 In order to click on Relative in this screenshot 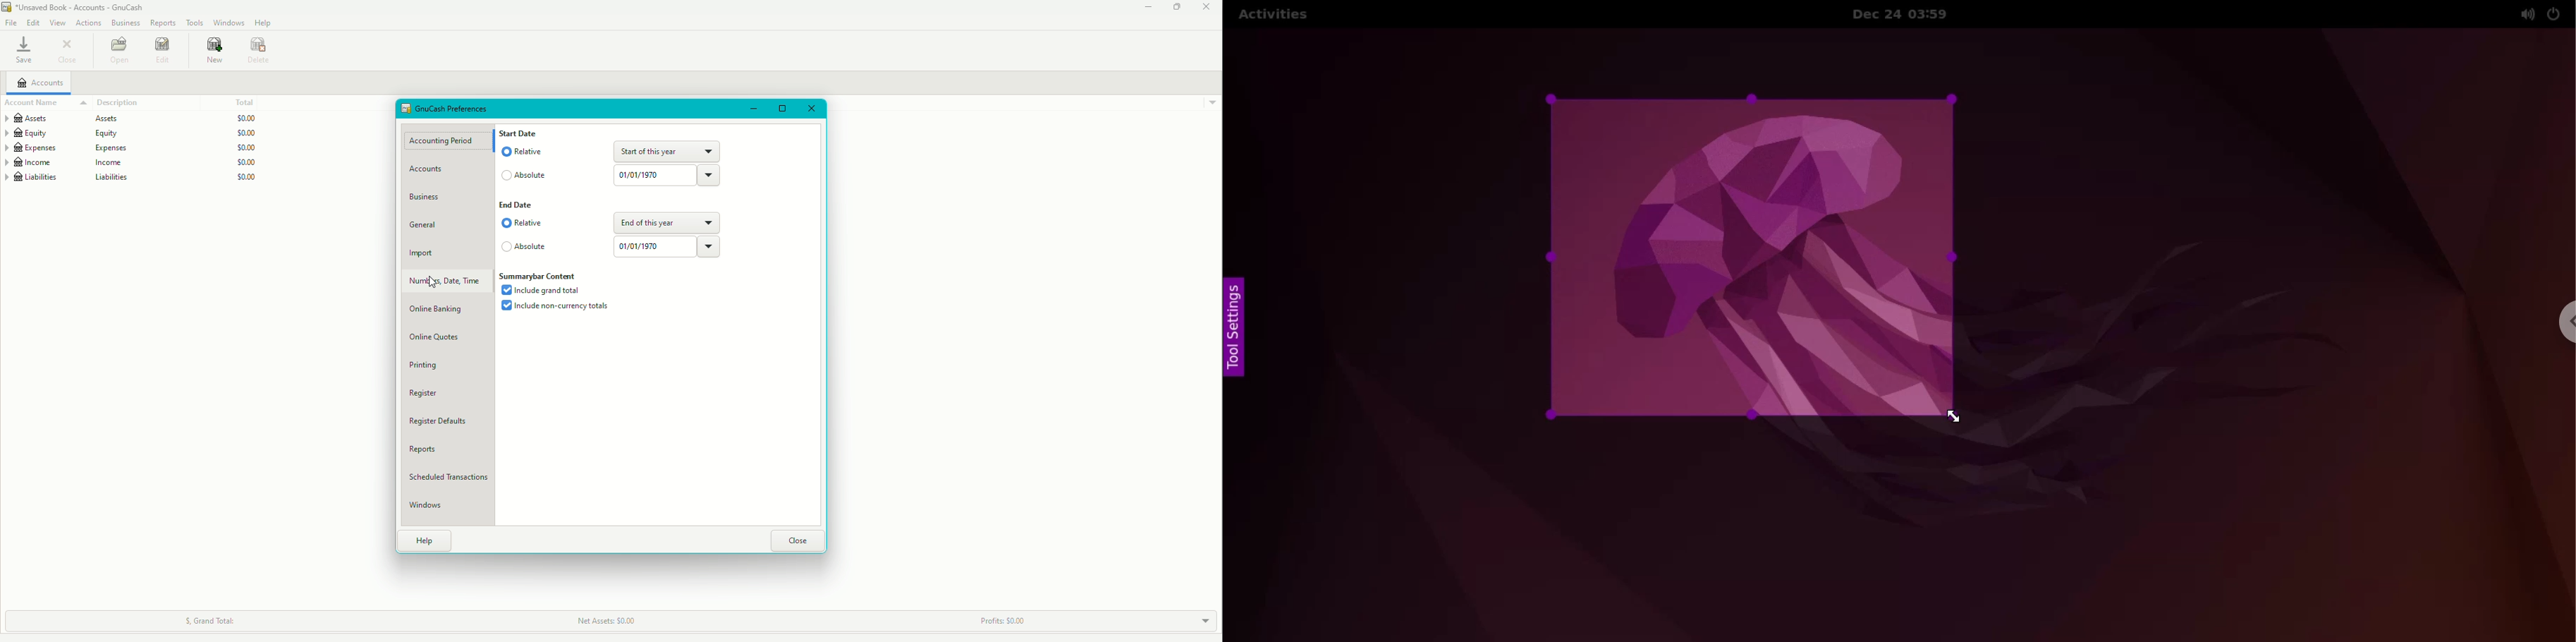, I will do `click(525, 224)`.